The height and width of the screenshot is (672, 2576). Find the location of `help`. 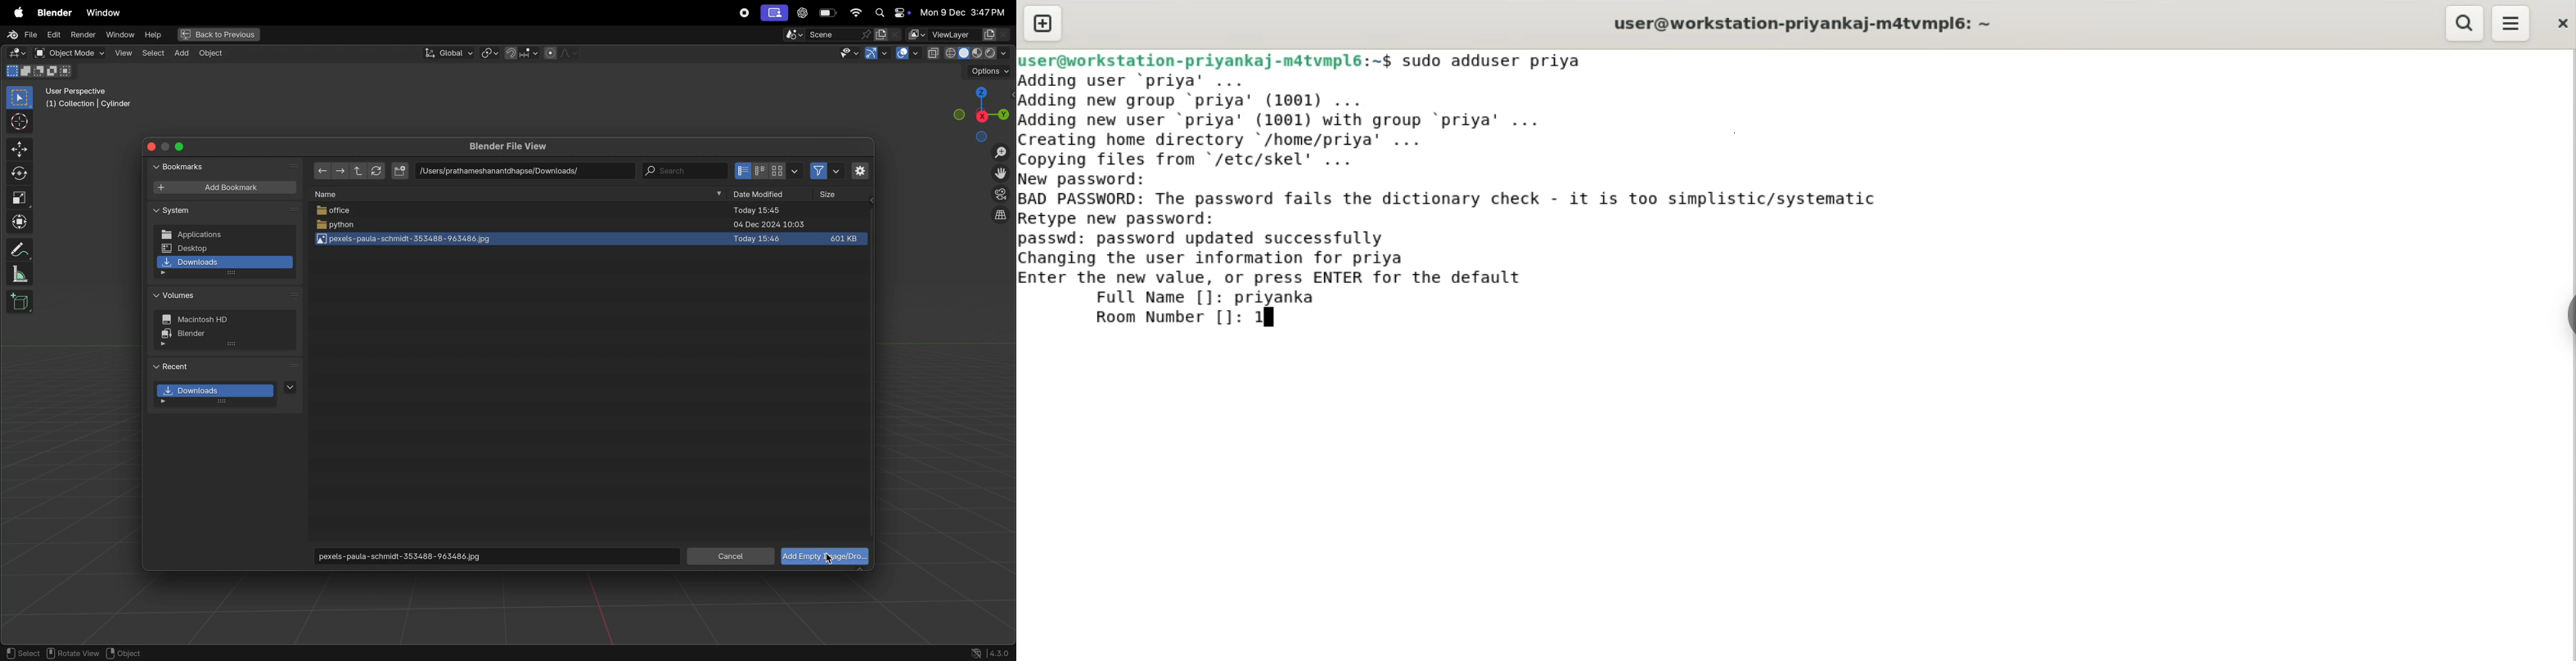

help is located at coordinates (153, 34).